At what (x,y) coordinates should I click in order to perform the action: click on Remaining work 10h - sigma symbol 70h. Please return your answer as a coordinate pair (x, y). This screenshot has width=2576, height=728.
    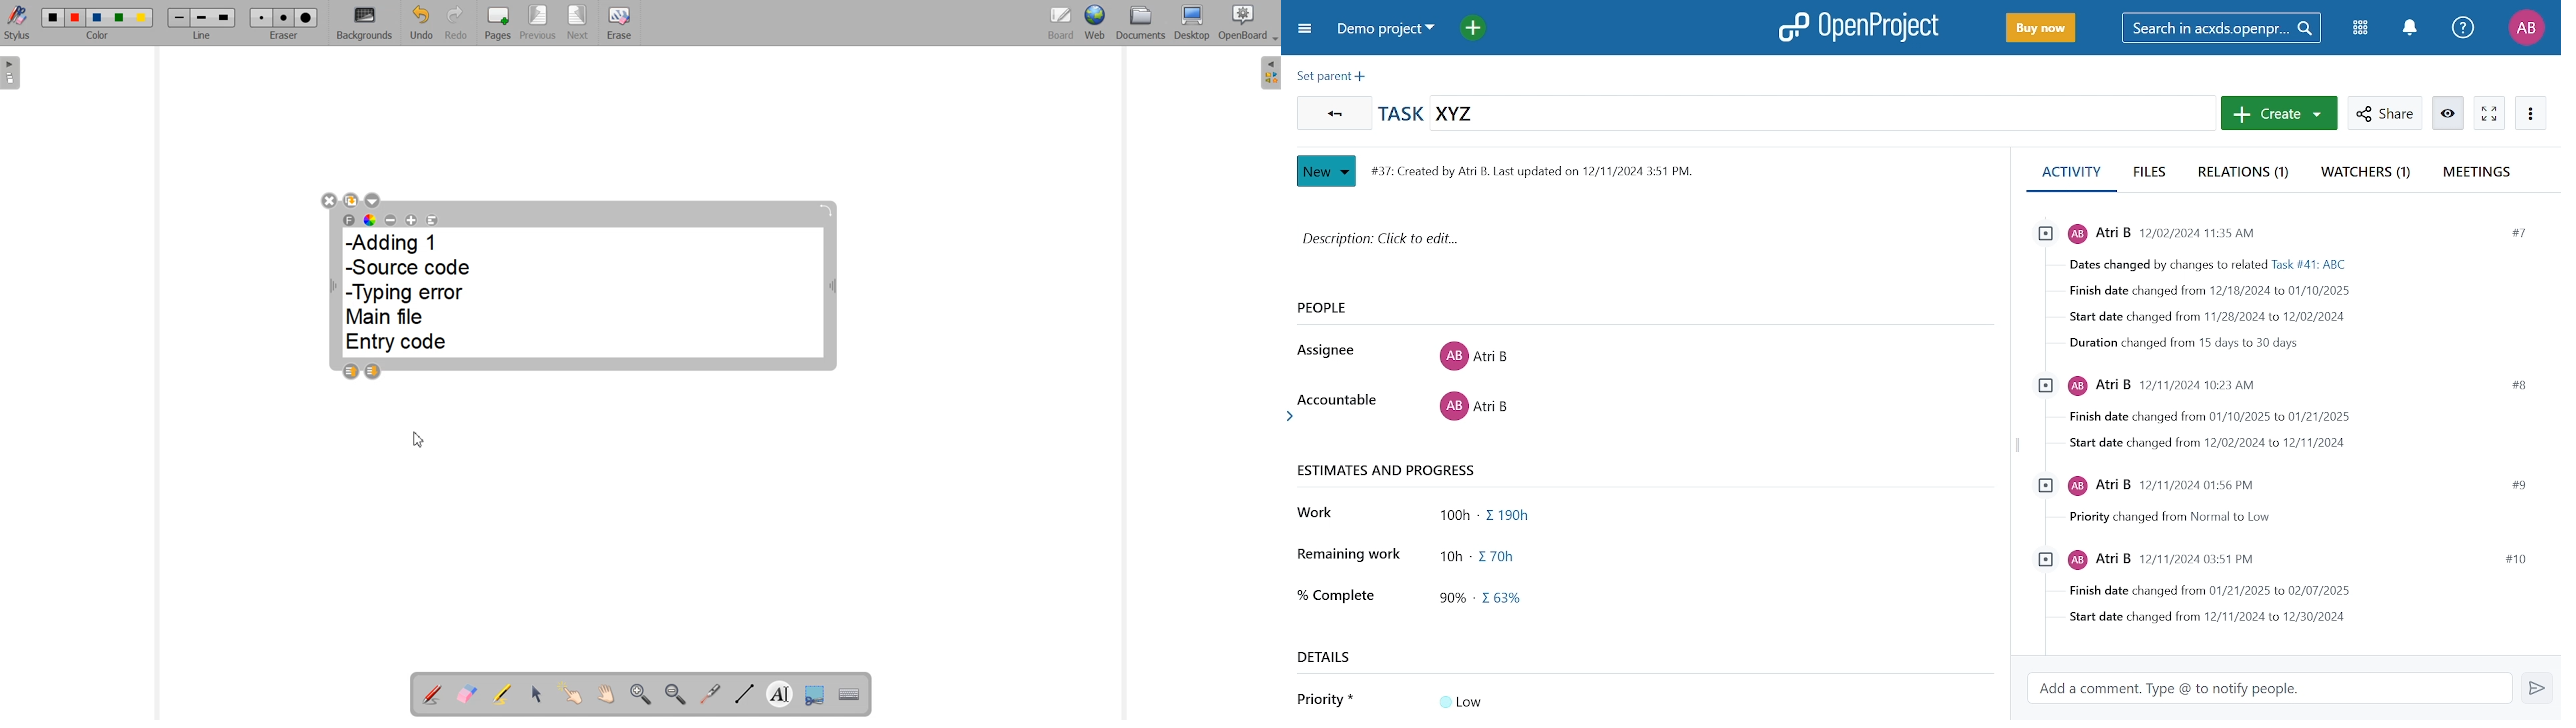
    Looking at the image, I should click on (1432, 558).